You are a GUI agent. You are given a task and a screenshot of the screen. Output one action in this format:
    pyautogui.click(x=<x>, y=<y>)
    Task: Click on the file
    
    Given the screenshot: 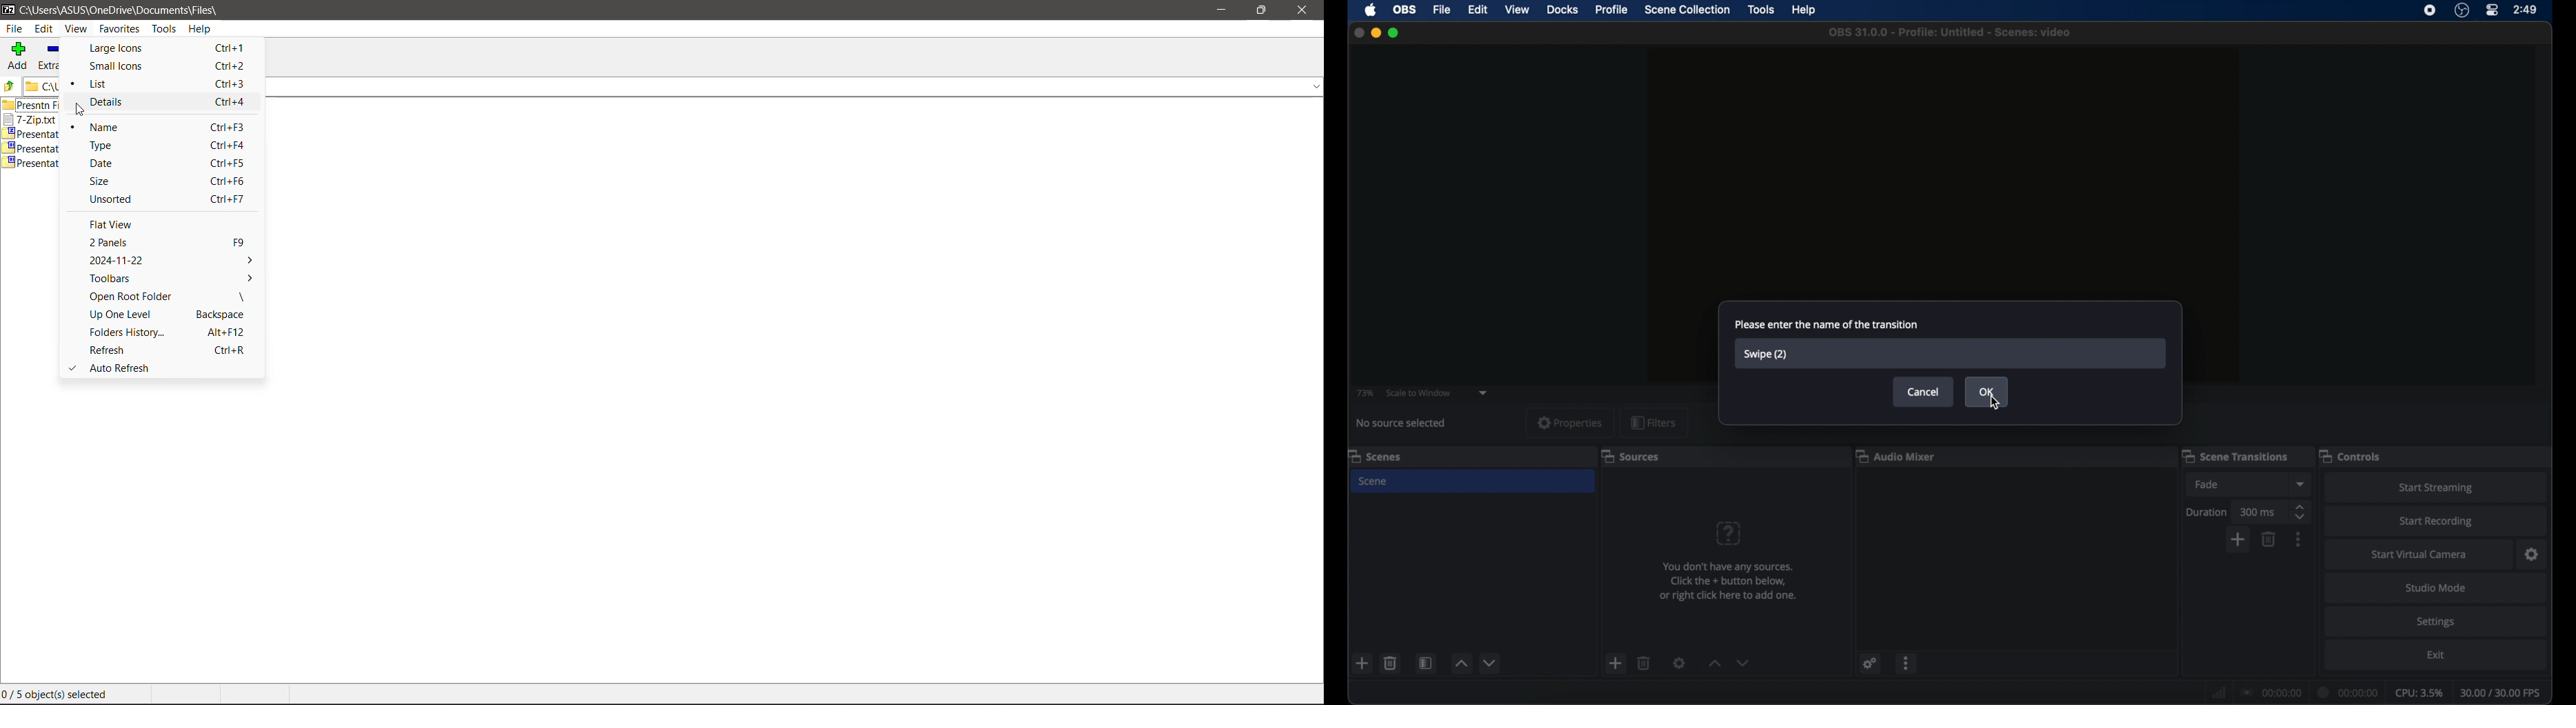 What is the action you would take?
    pyautogui.click(x=1442, y=9)
    